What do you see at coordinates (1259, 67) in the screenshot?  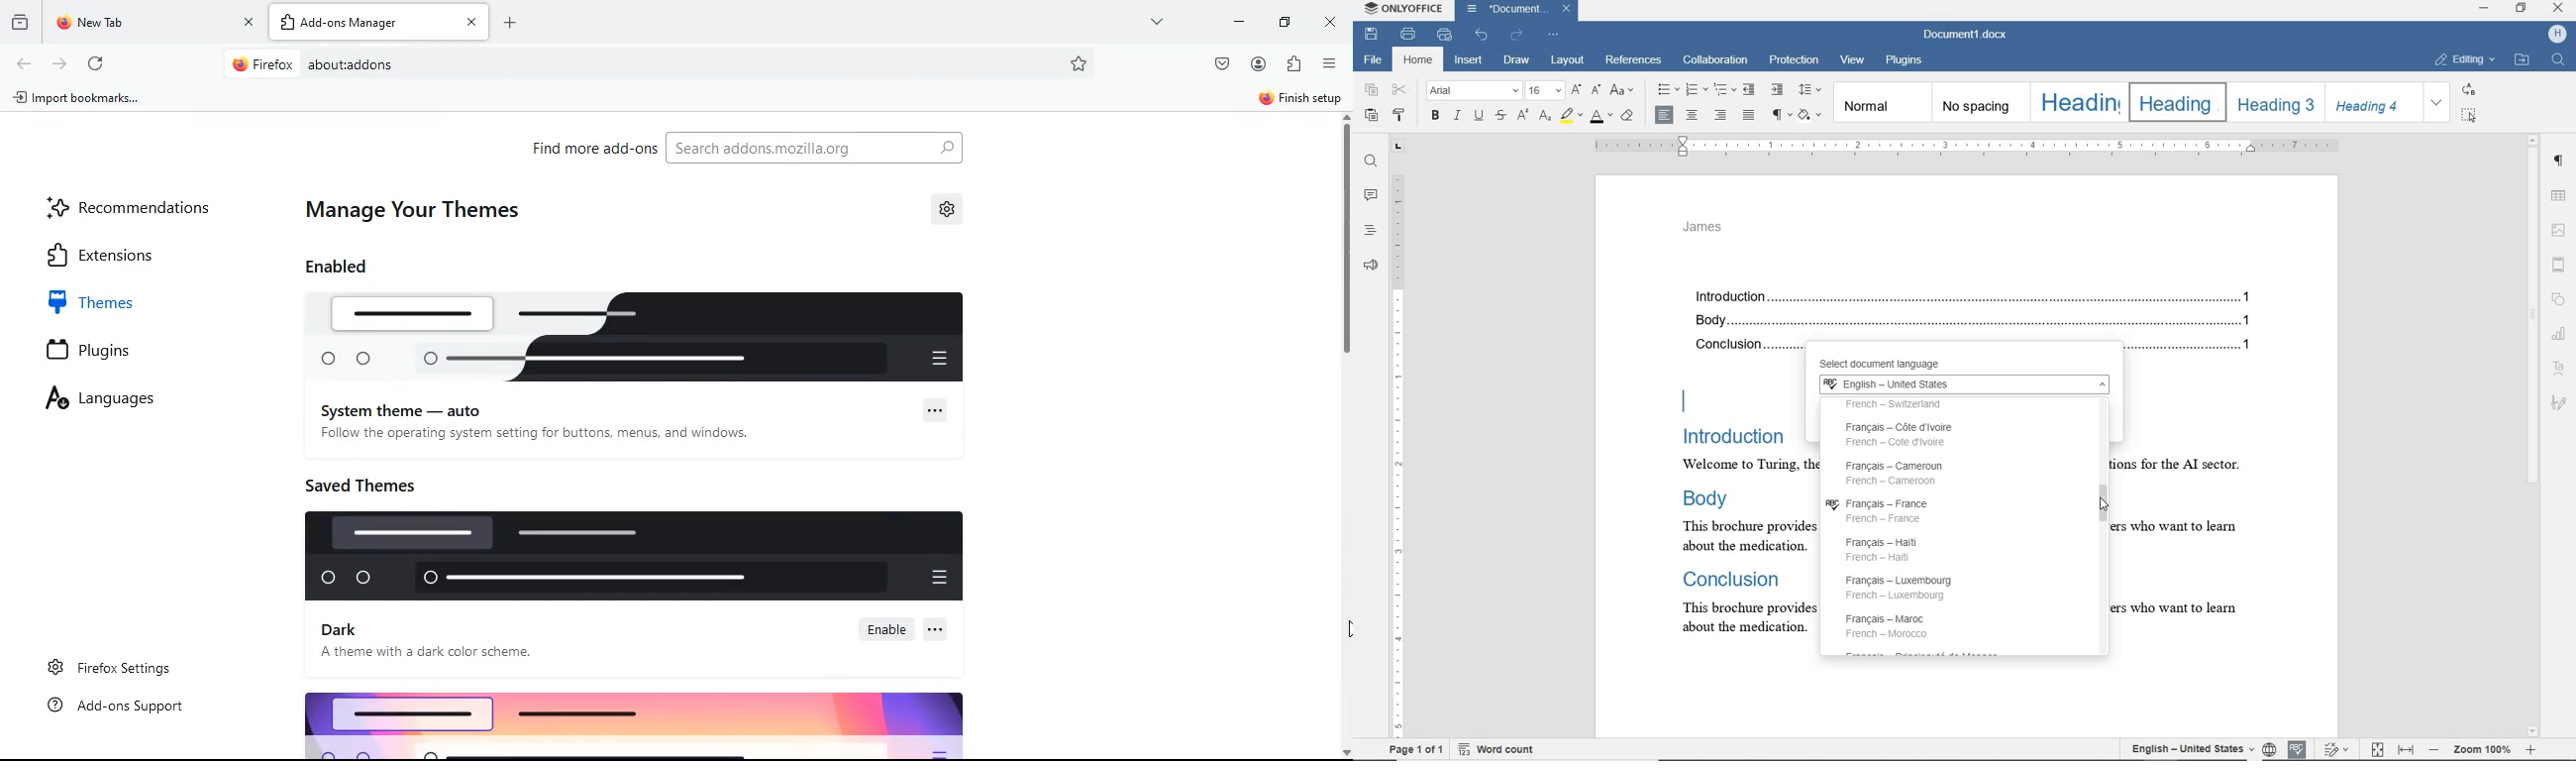 I see `profile` at bounding box center [1259, 67].